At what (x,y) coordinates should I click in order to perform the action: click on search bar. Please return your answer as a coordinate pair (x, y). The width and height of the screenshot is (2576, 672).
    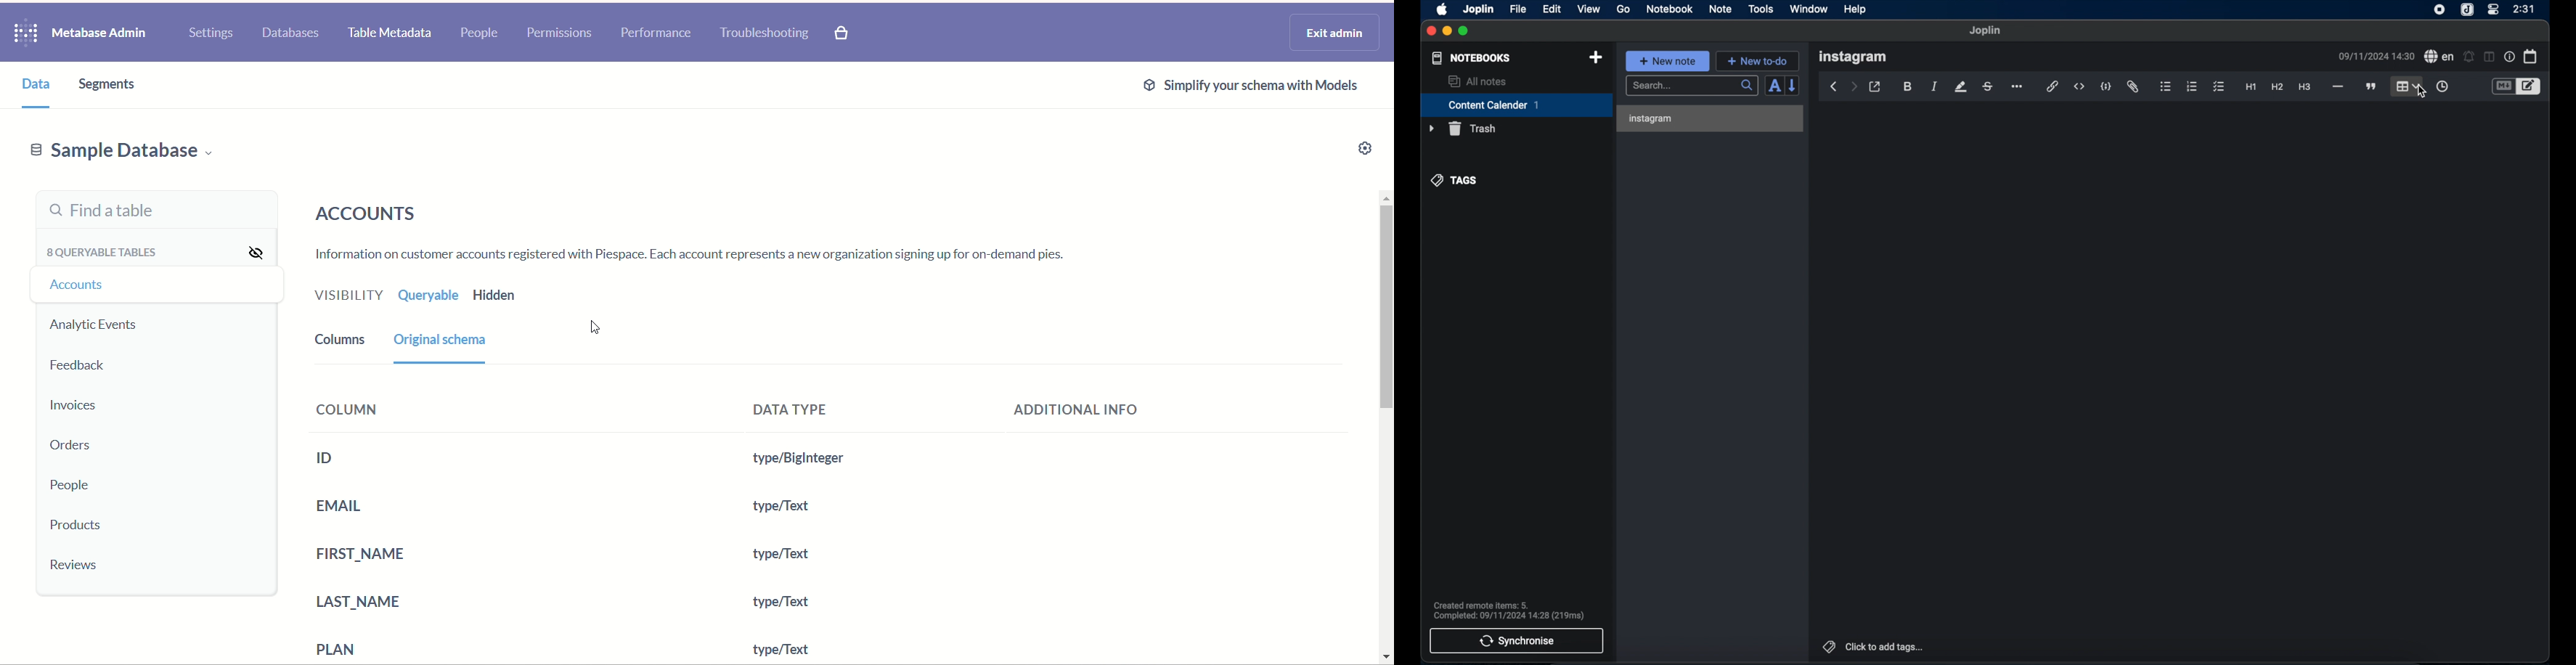
    Looking at the image, I should click on (1693, 86).